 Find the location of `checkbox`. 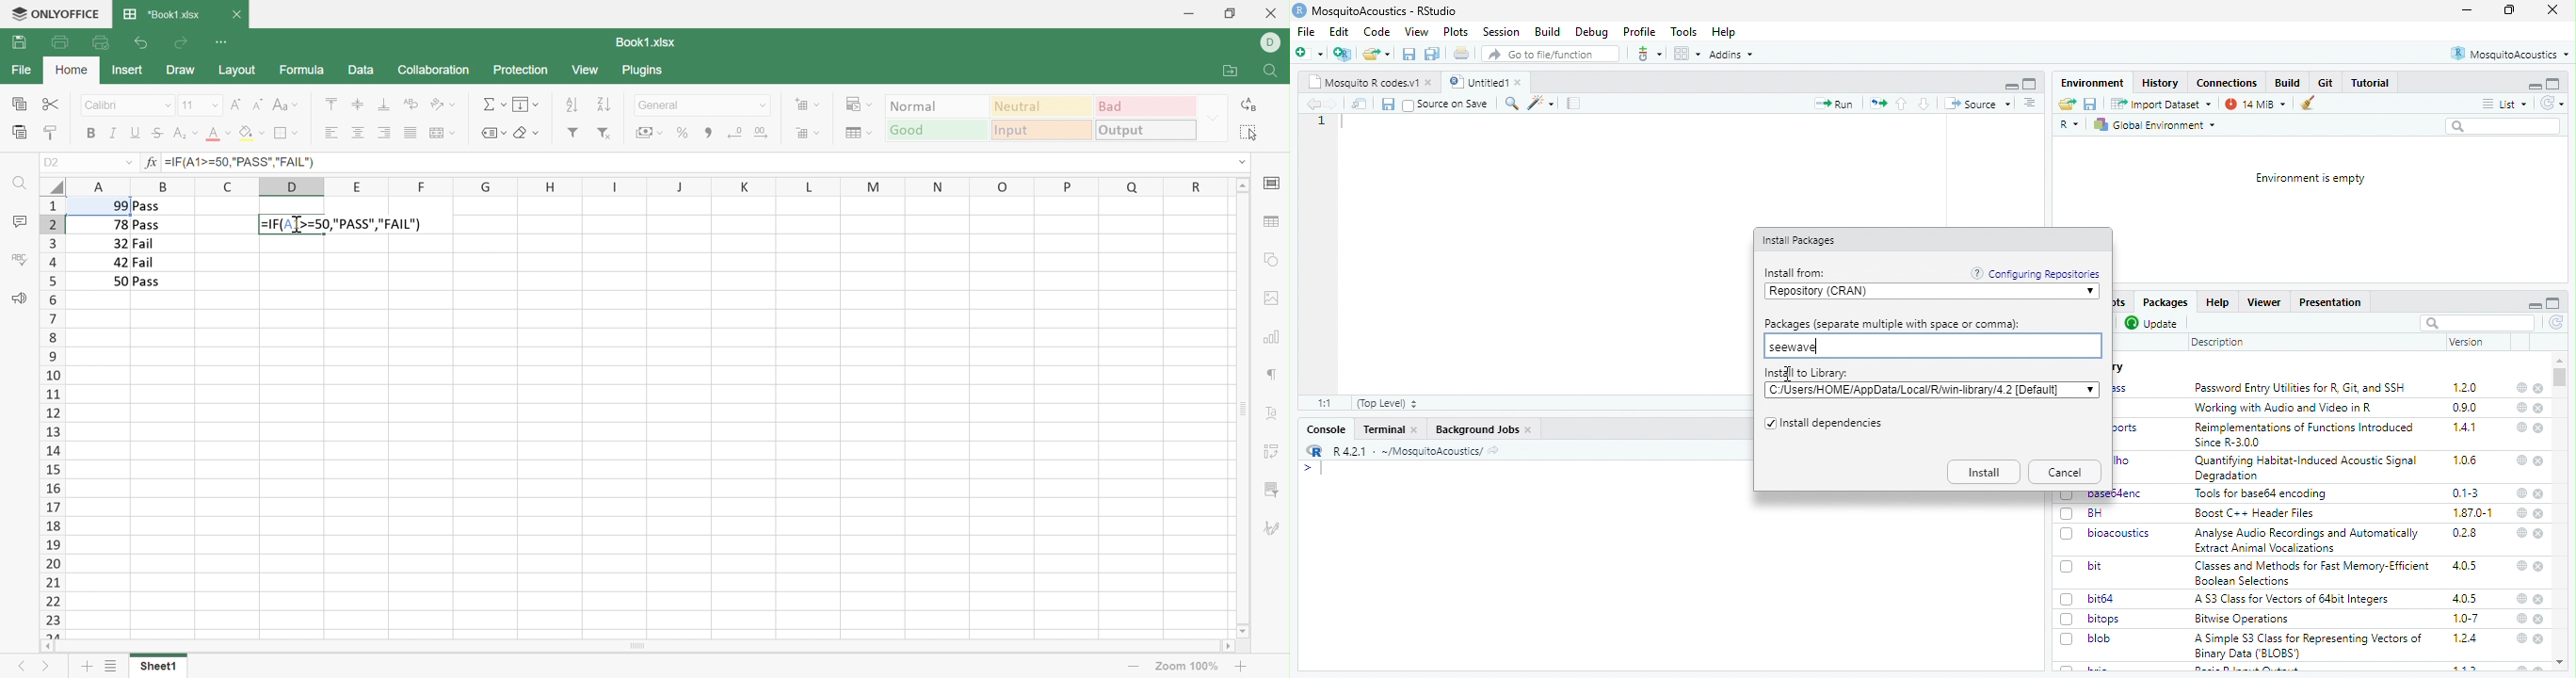

checkbox is located at coordinates (1409, 105).